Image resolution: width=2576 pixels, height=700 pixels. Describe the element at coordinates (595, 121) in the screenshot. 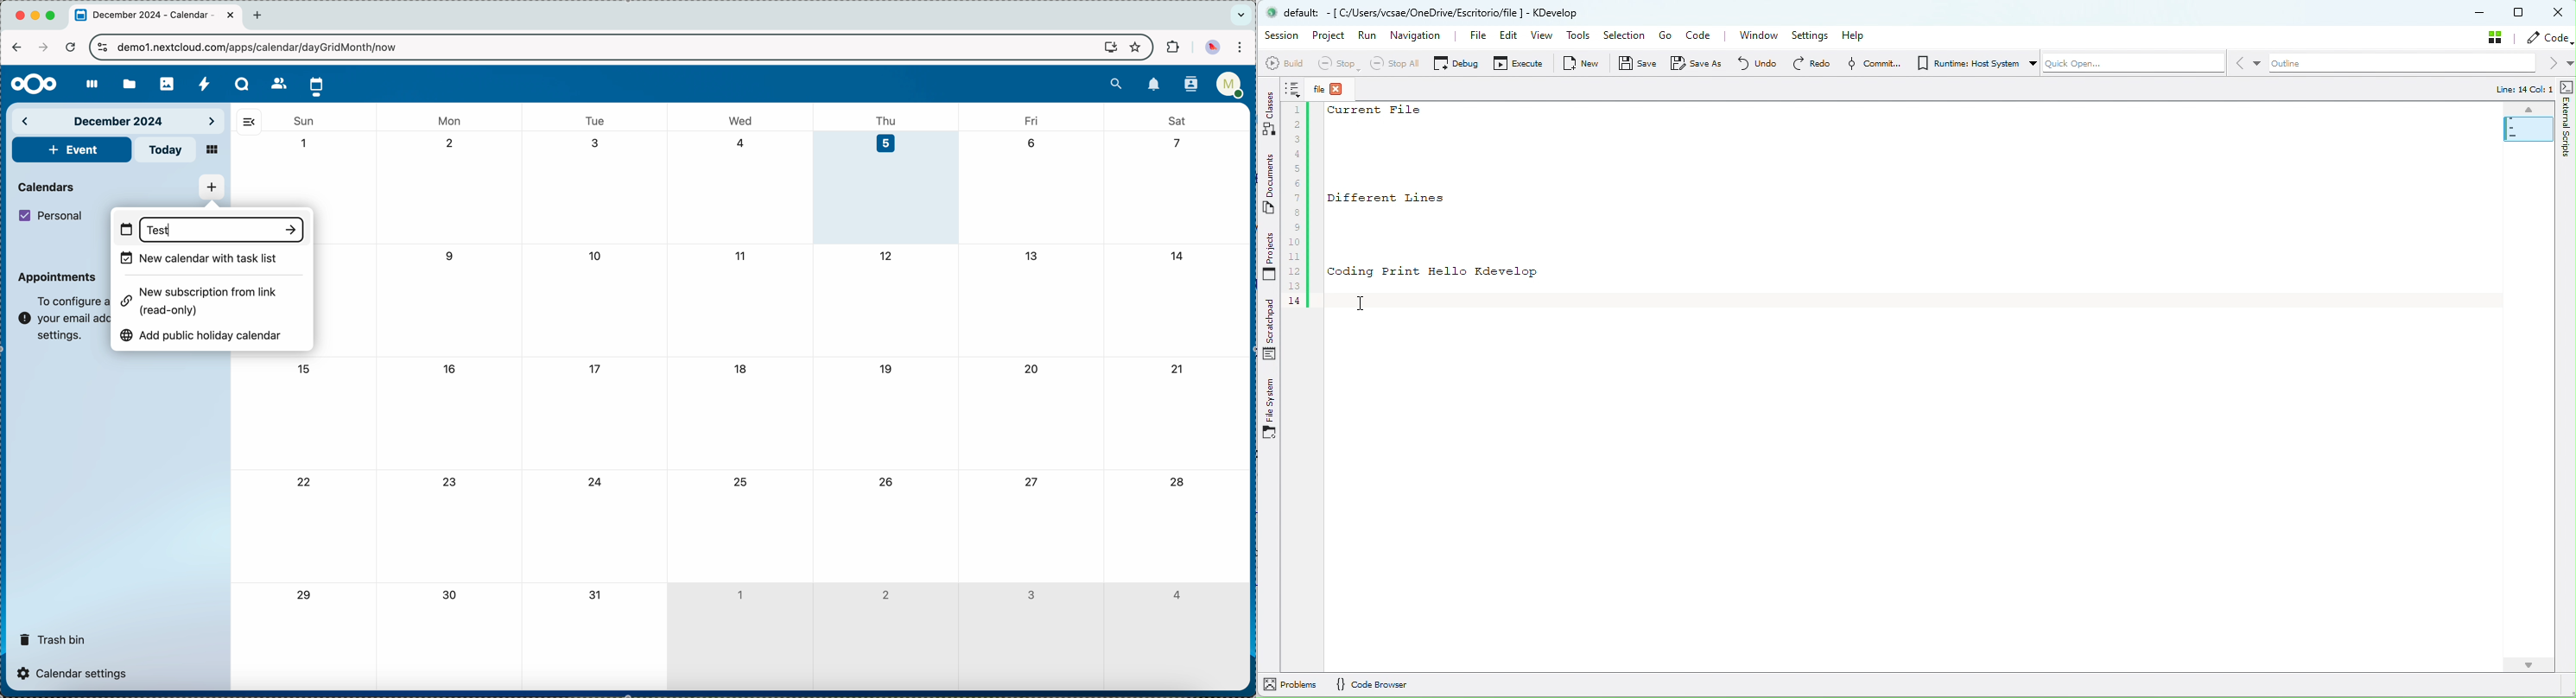

I see `tue` at that location.